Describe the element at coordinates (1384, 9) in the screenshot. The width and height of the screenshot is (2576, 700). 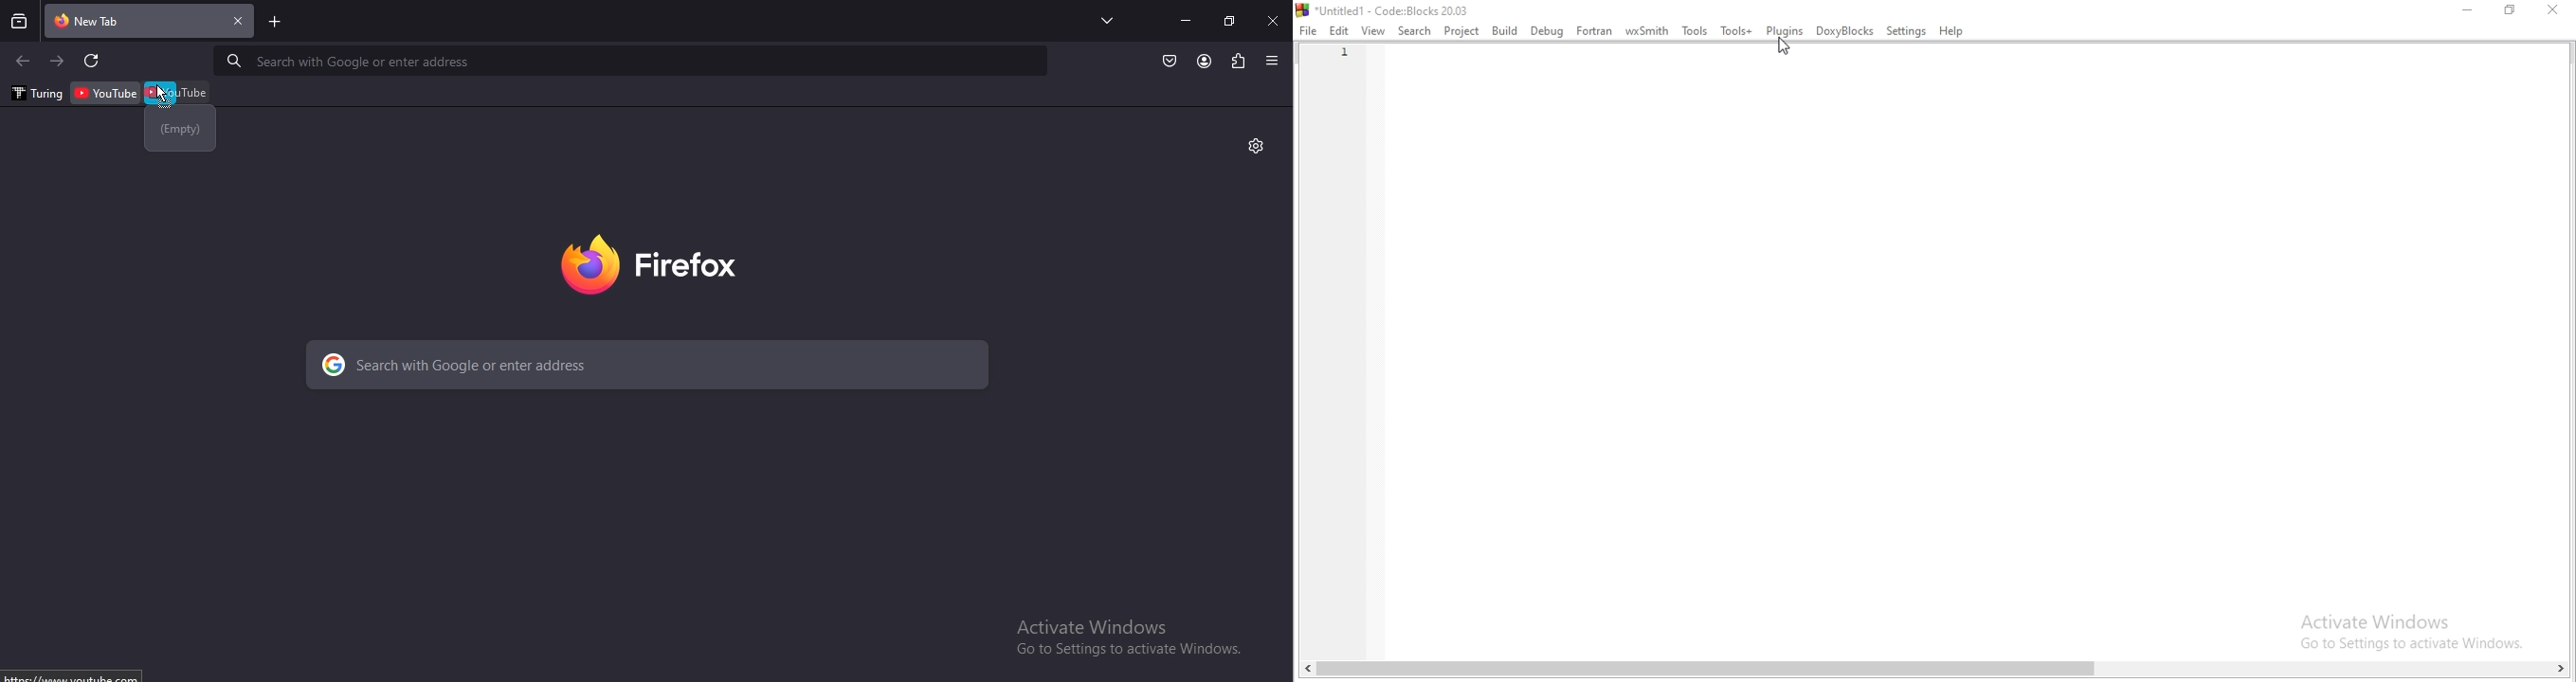
I see `*Untitled1 - Code::Blocks 20.03` at that location.